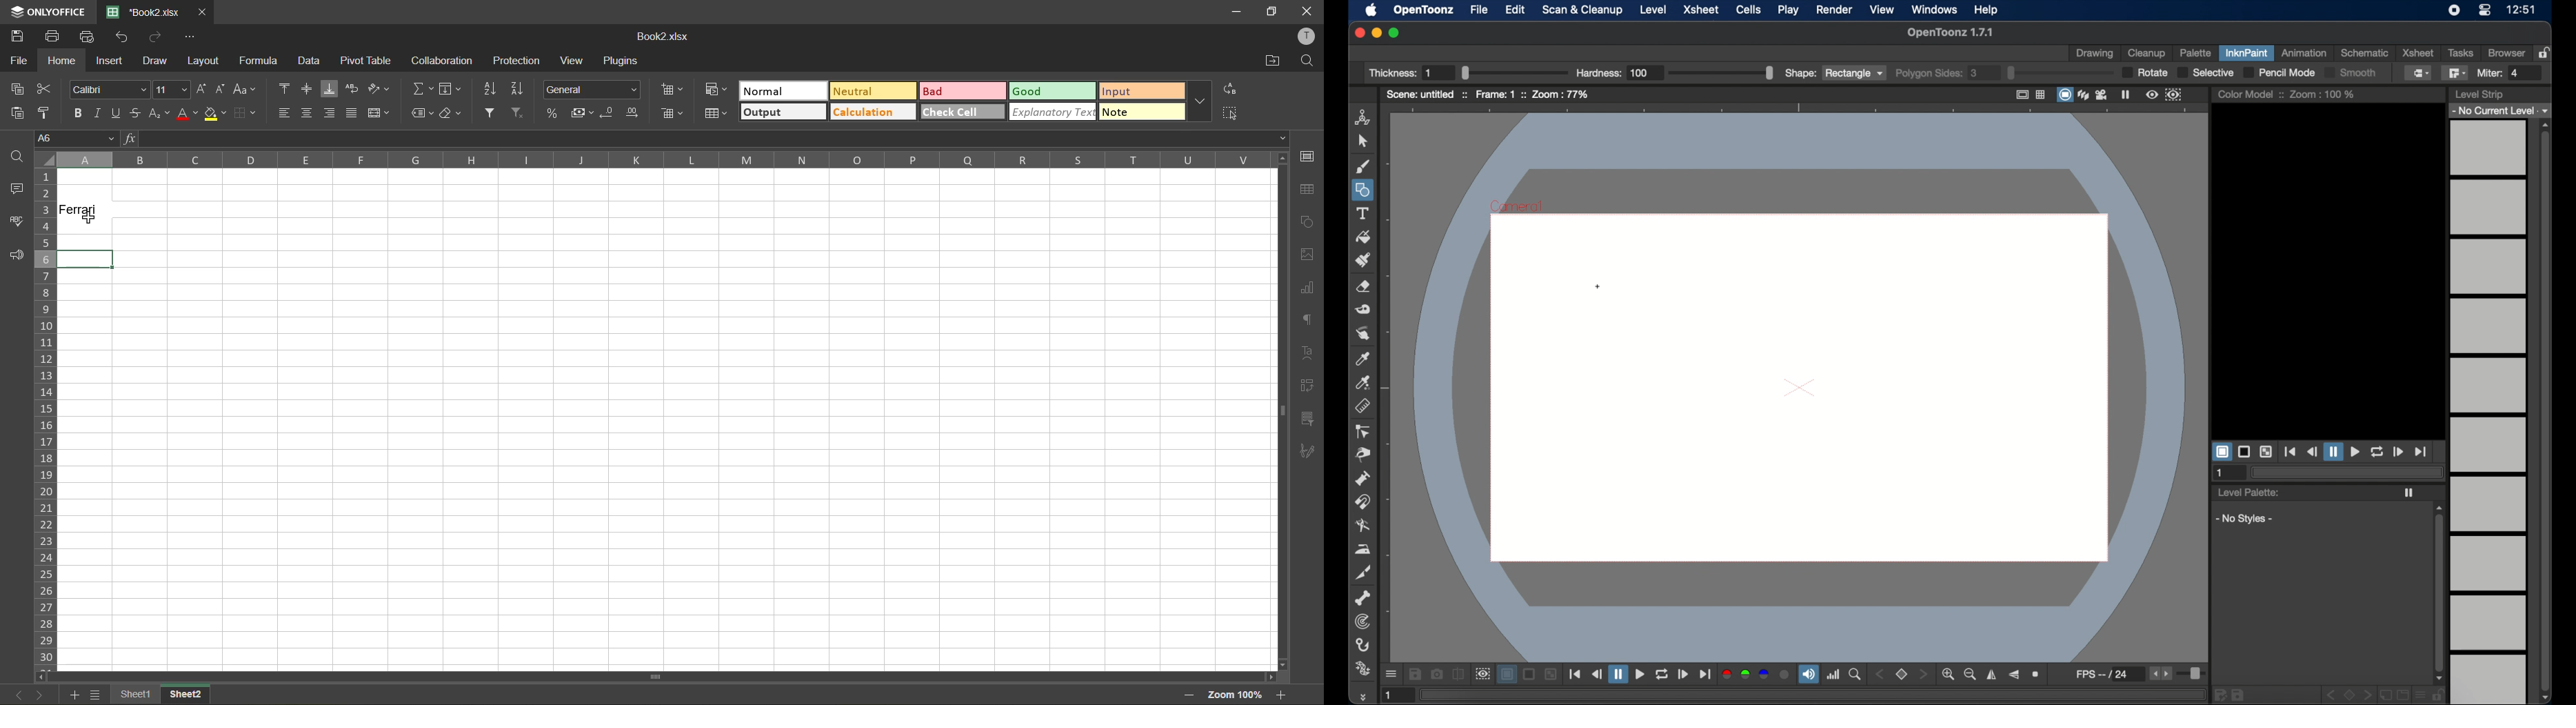 The height and width of the screenshot is (728, 2576). What do you see at coordinates (490, 89) in the screenshot?
I see `sort ascending` at bounding box center [490, 89].